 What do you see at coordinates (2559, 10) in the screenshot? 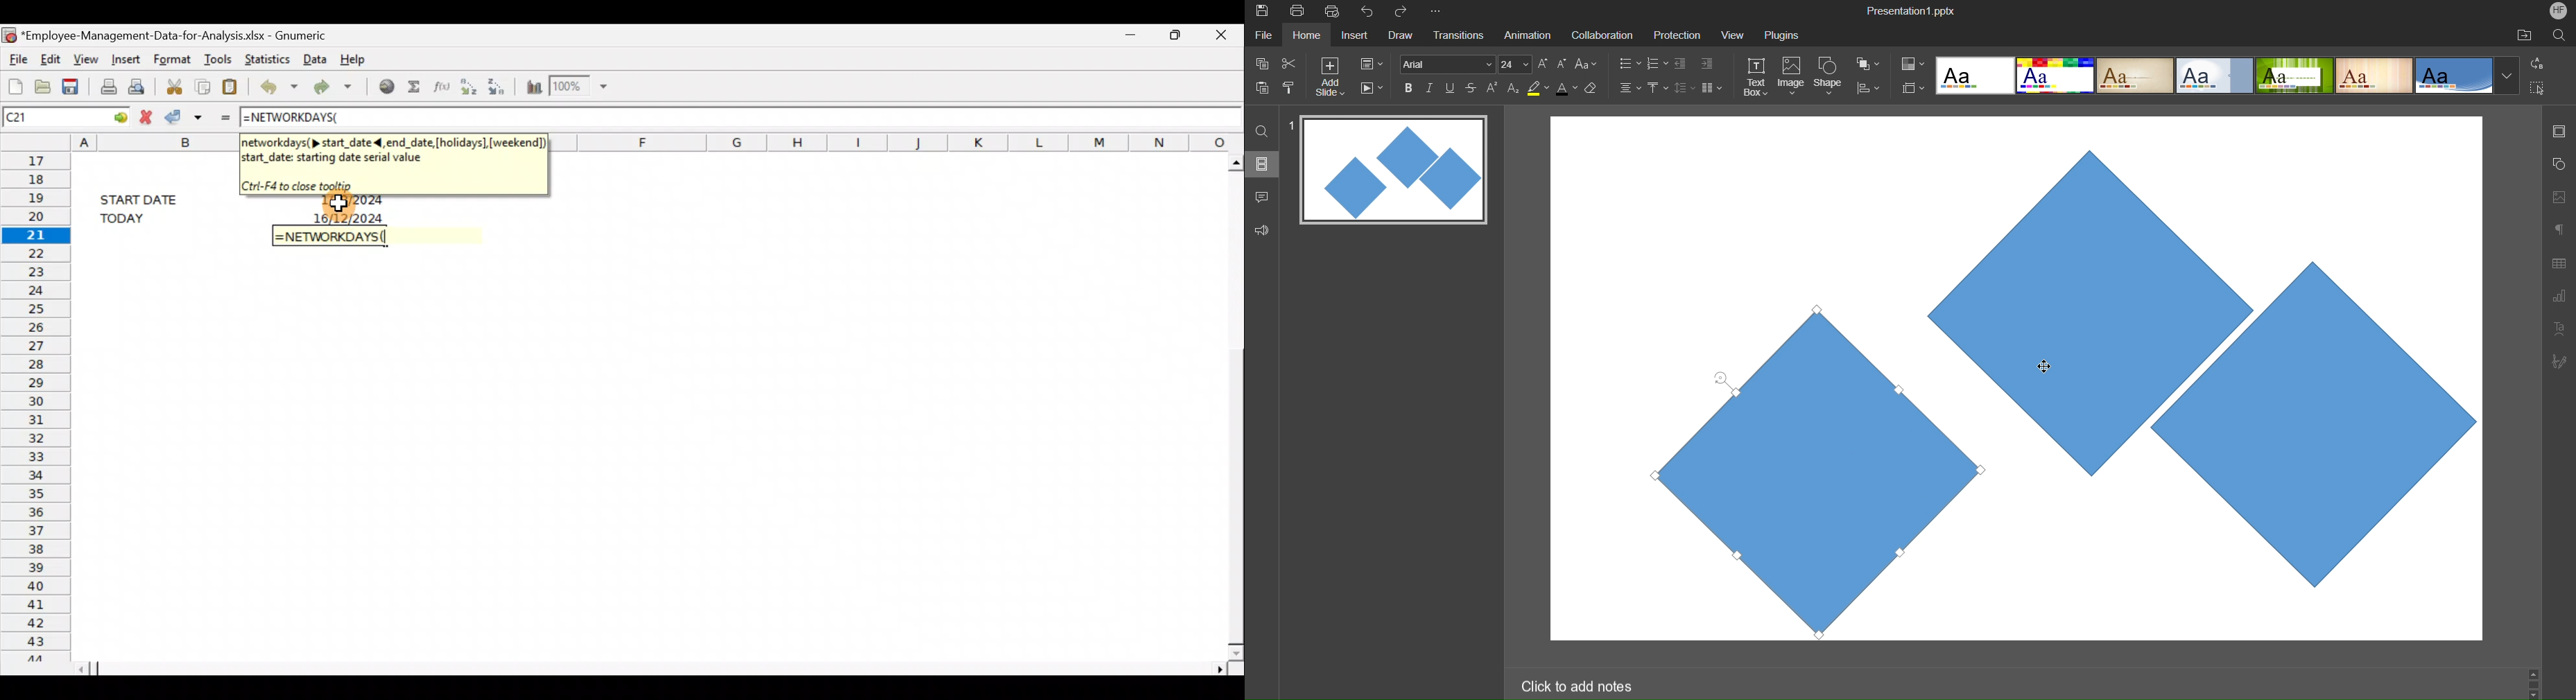
I see `Account` at bounding box center [2559, 10].